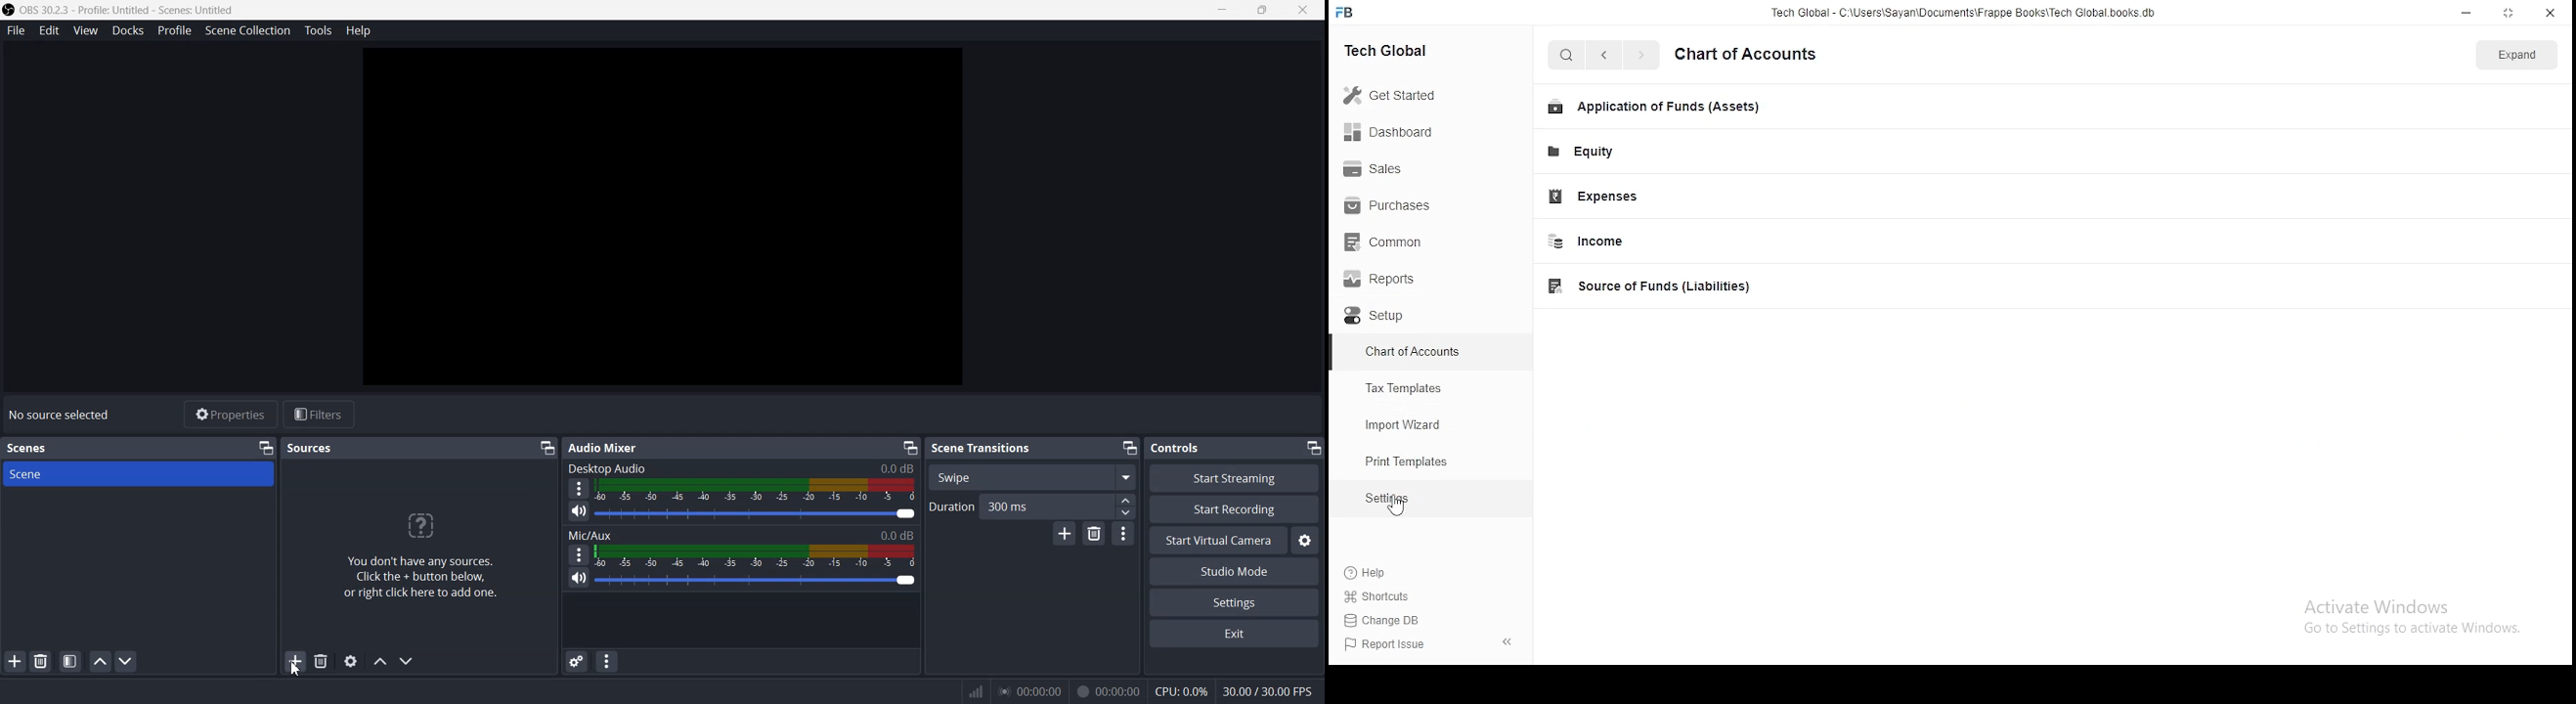 The width and height of the screenshot is (2576, 728). Describe the element at coordinates (1397, 510) in the screenshot. I see `cursor` at that location.